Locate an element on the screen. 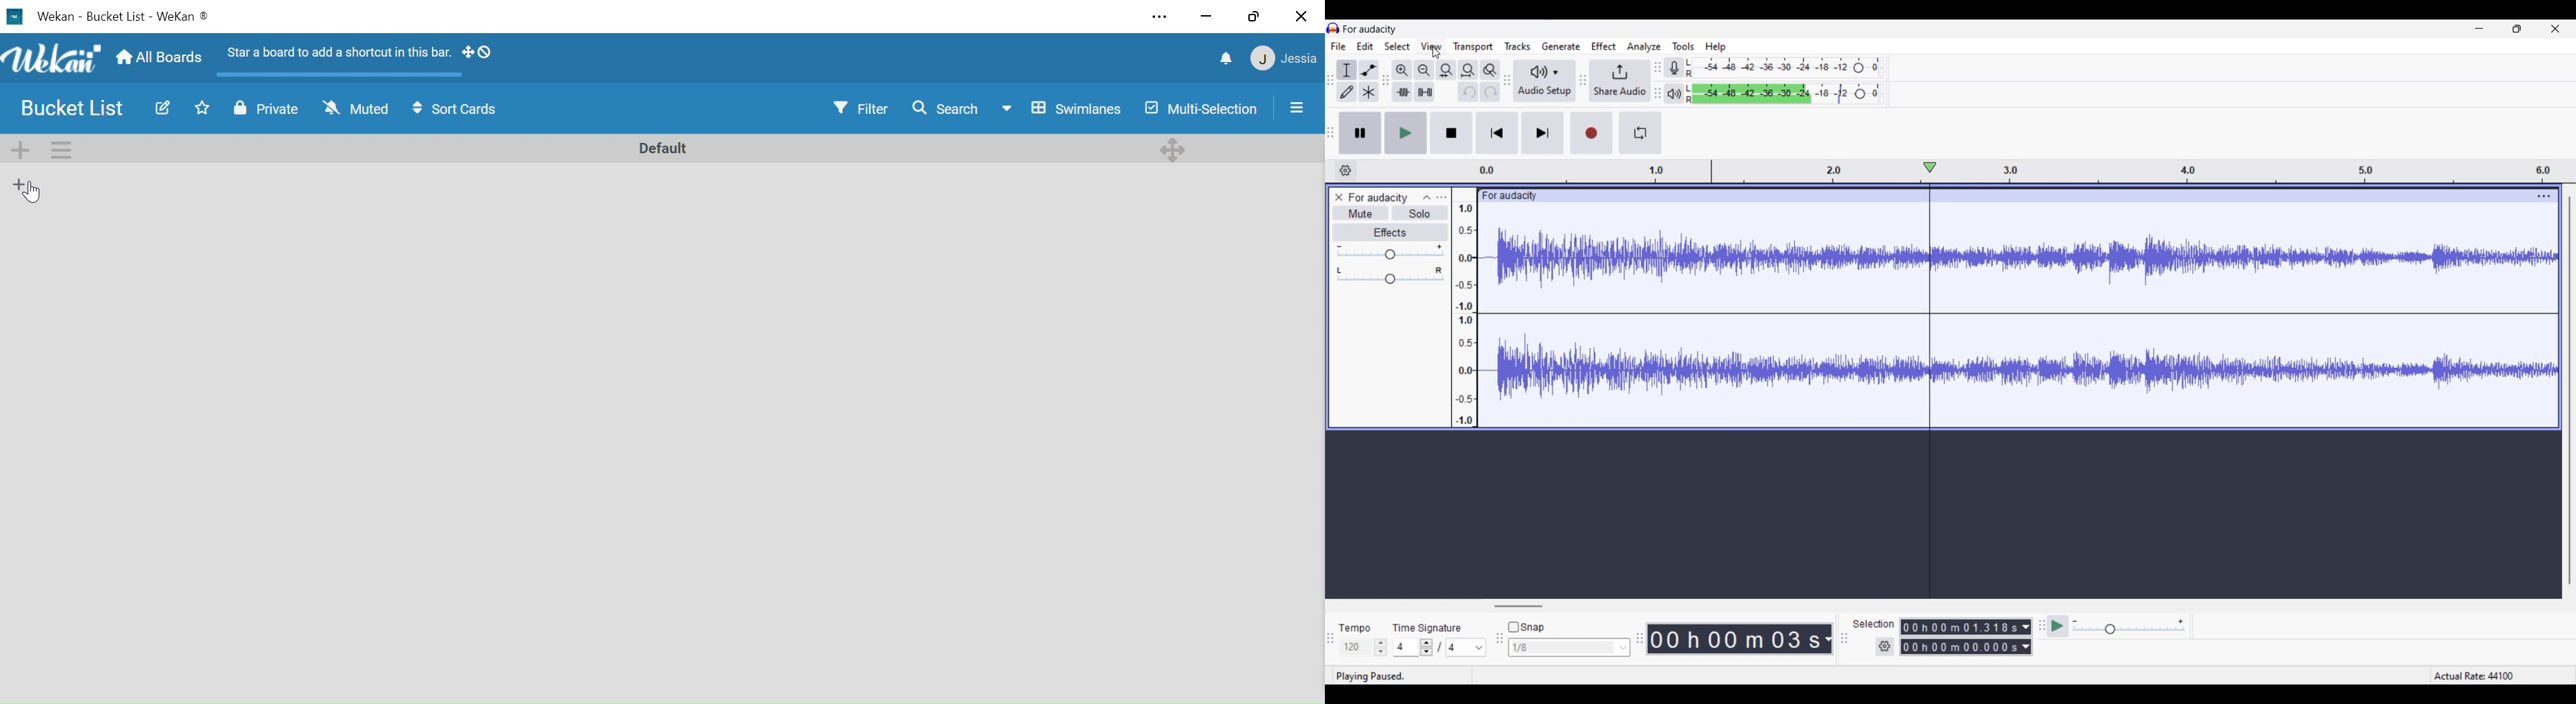 Image resolution: width=2576 pixels, height=728 pixels. Trim audio outside selection is located at coordinates (1402, 92).